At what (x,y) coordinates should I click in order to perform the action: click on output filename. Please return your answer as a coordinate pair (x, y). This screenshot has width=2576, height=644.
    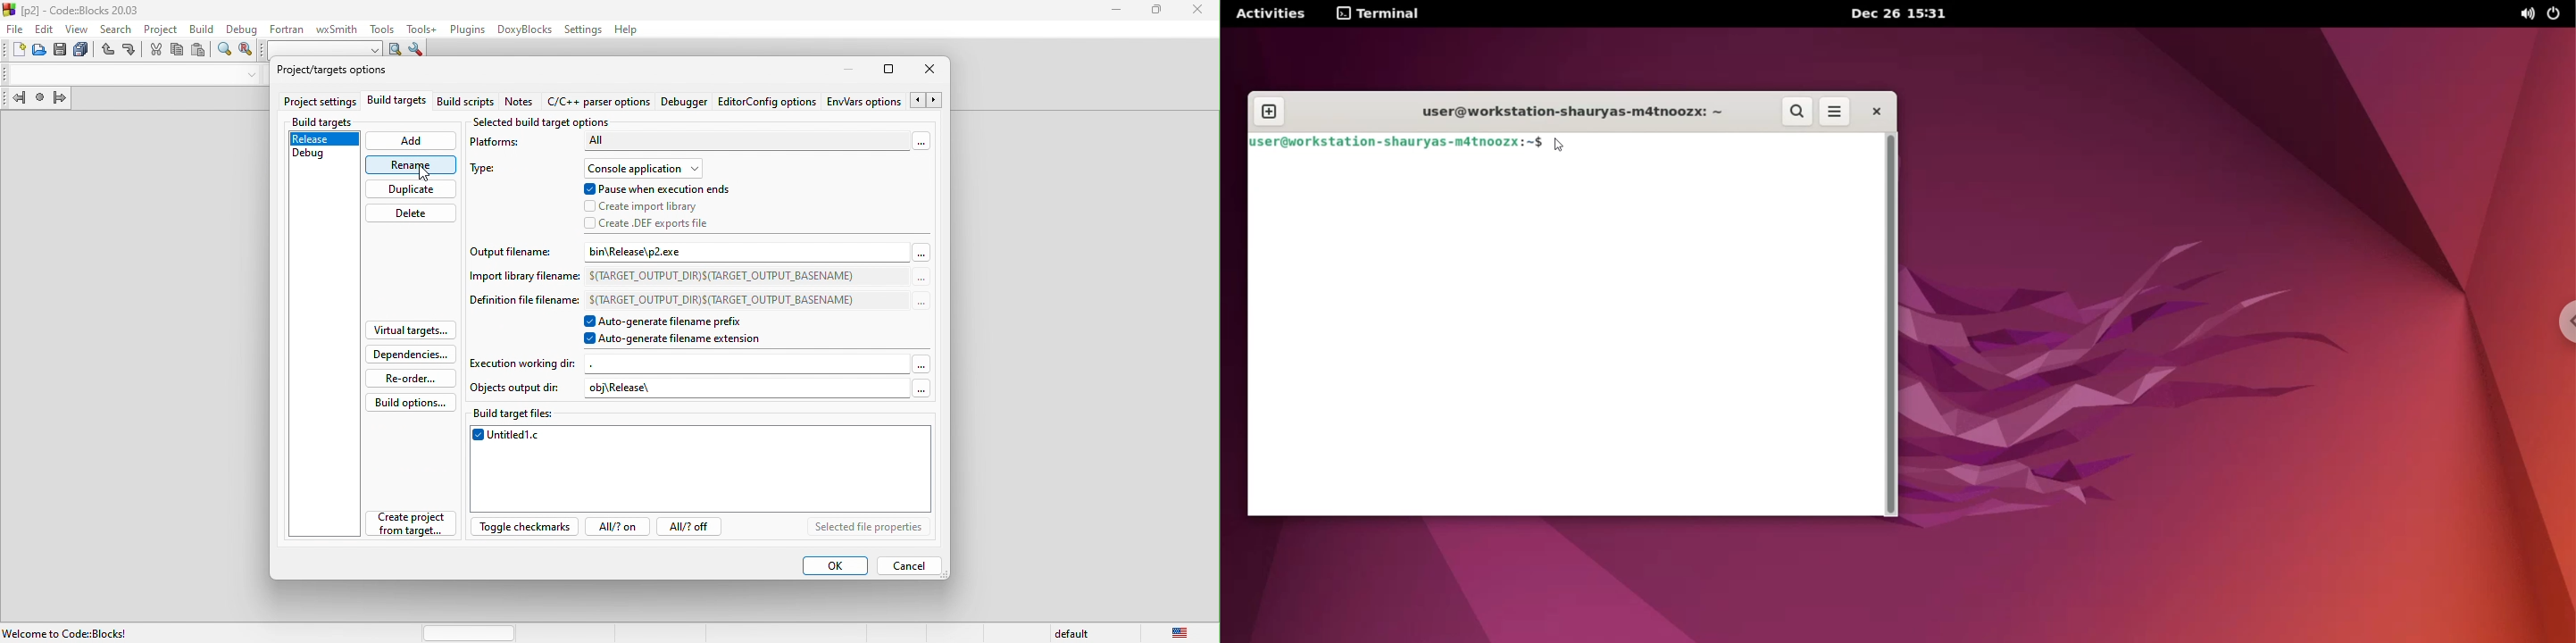
    Looking at the image, I should click on (513, 255).